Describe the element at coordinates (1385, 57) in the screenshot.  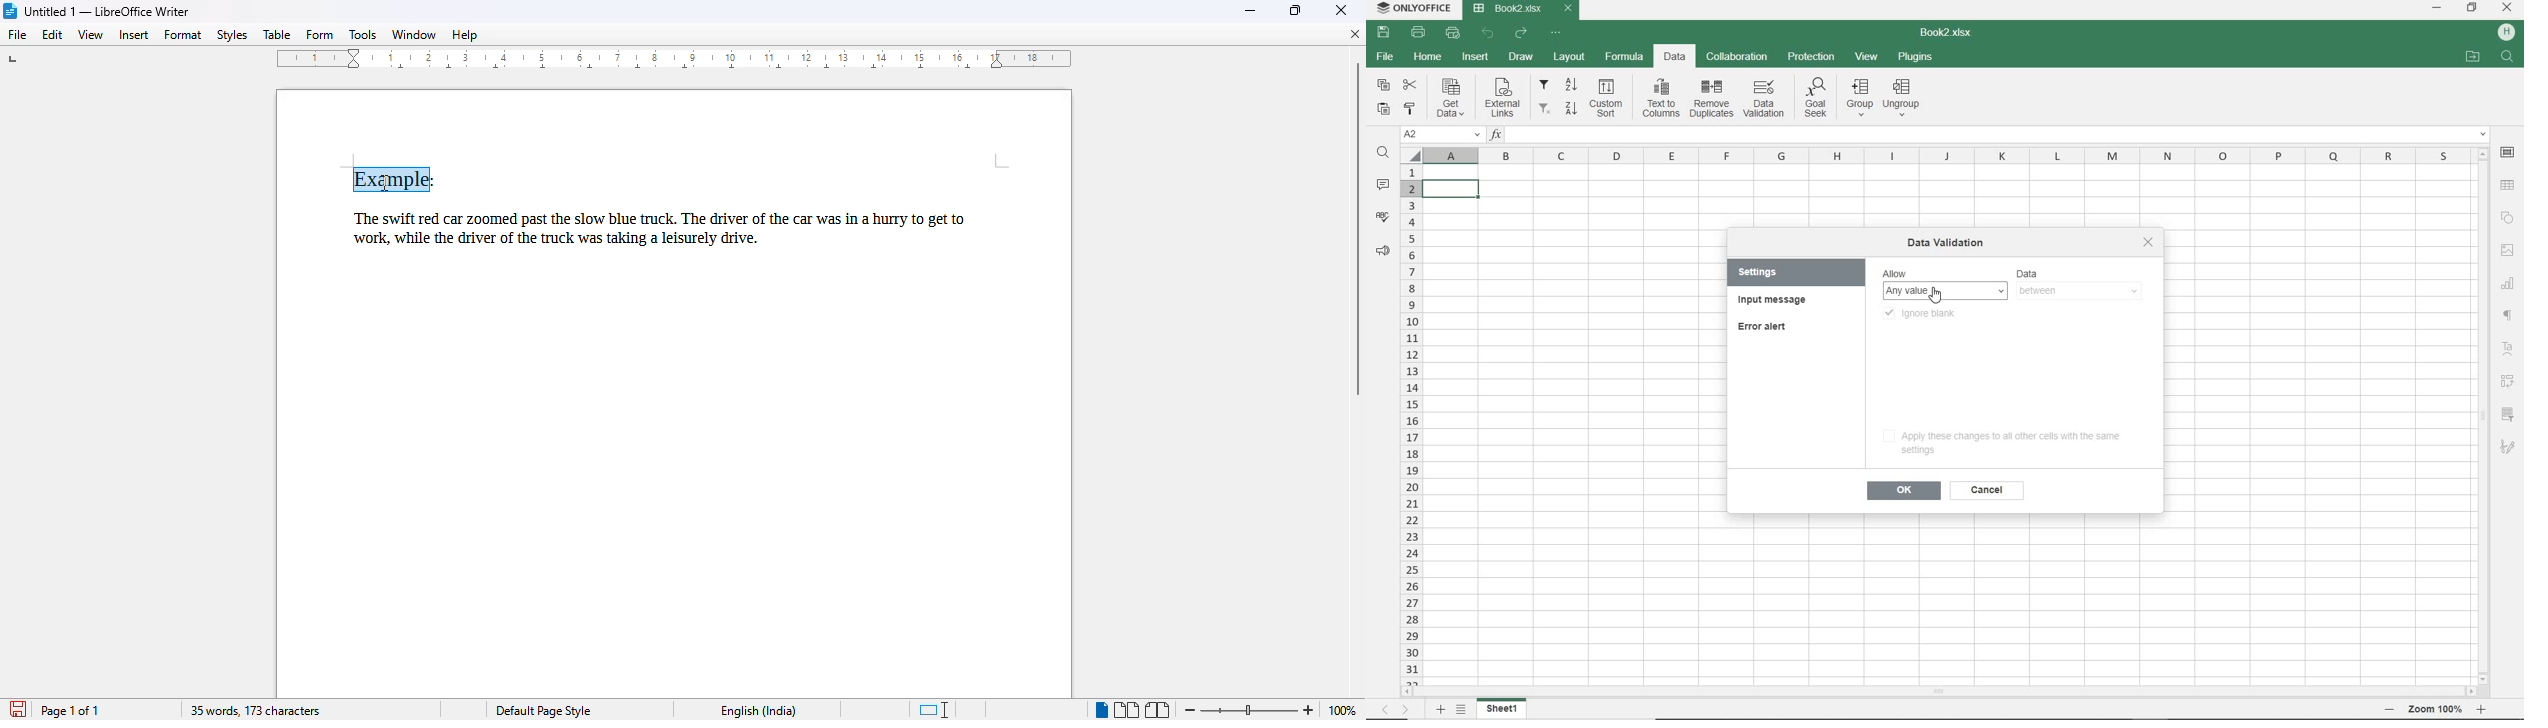
I see `FILE` at that location.